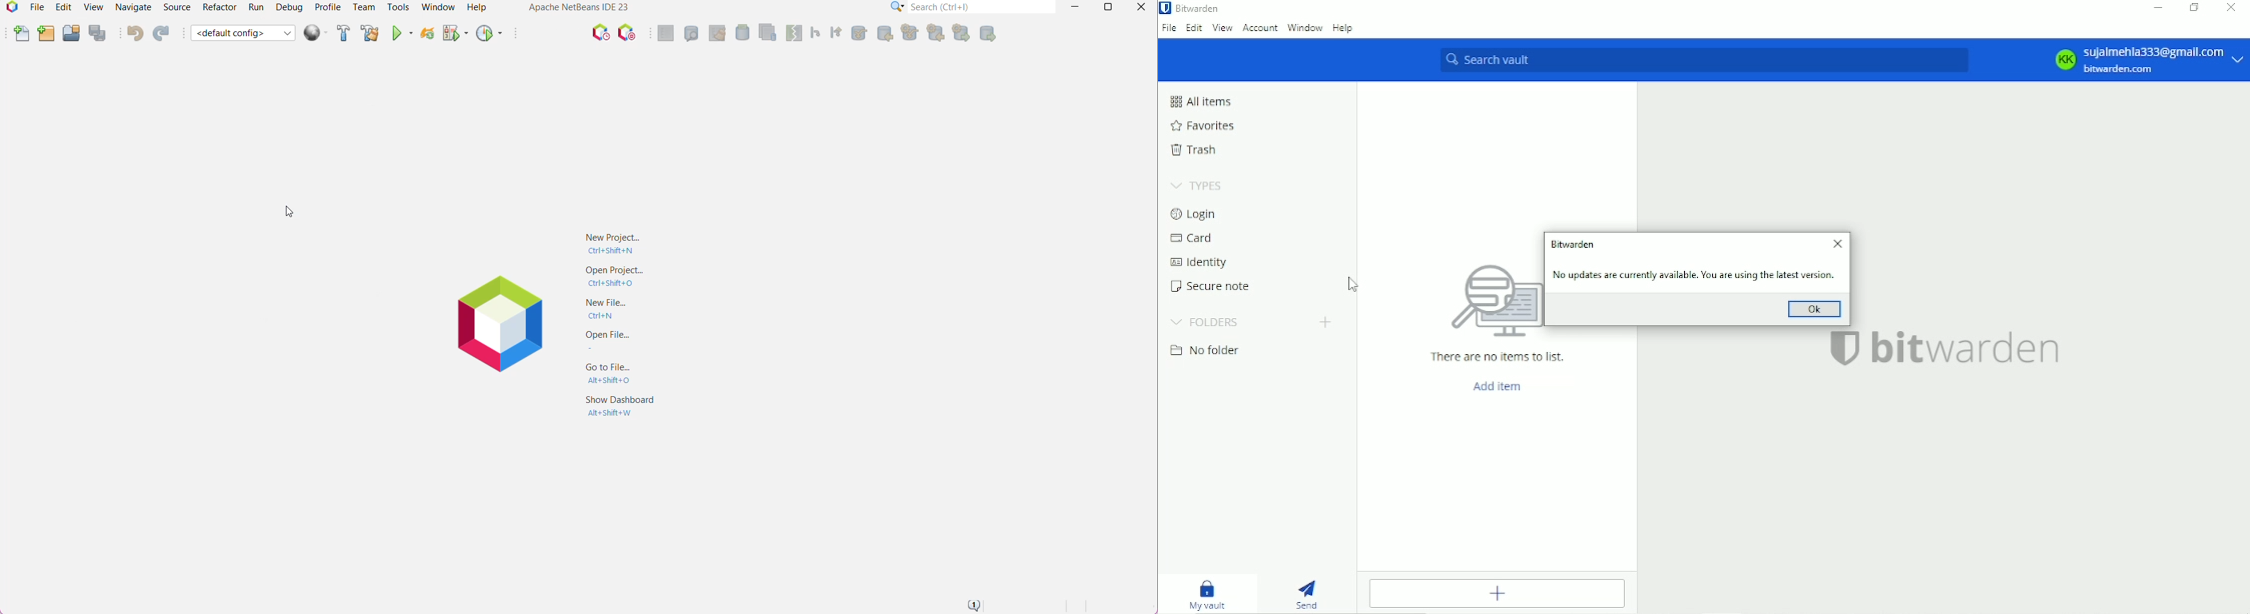 The height and width of the screenshot is (616, 2268). Describe the element at coordinates (177, 7) in the screenshot. I see `Source` at that location.